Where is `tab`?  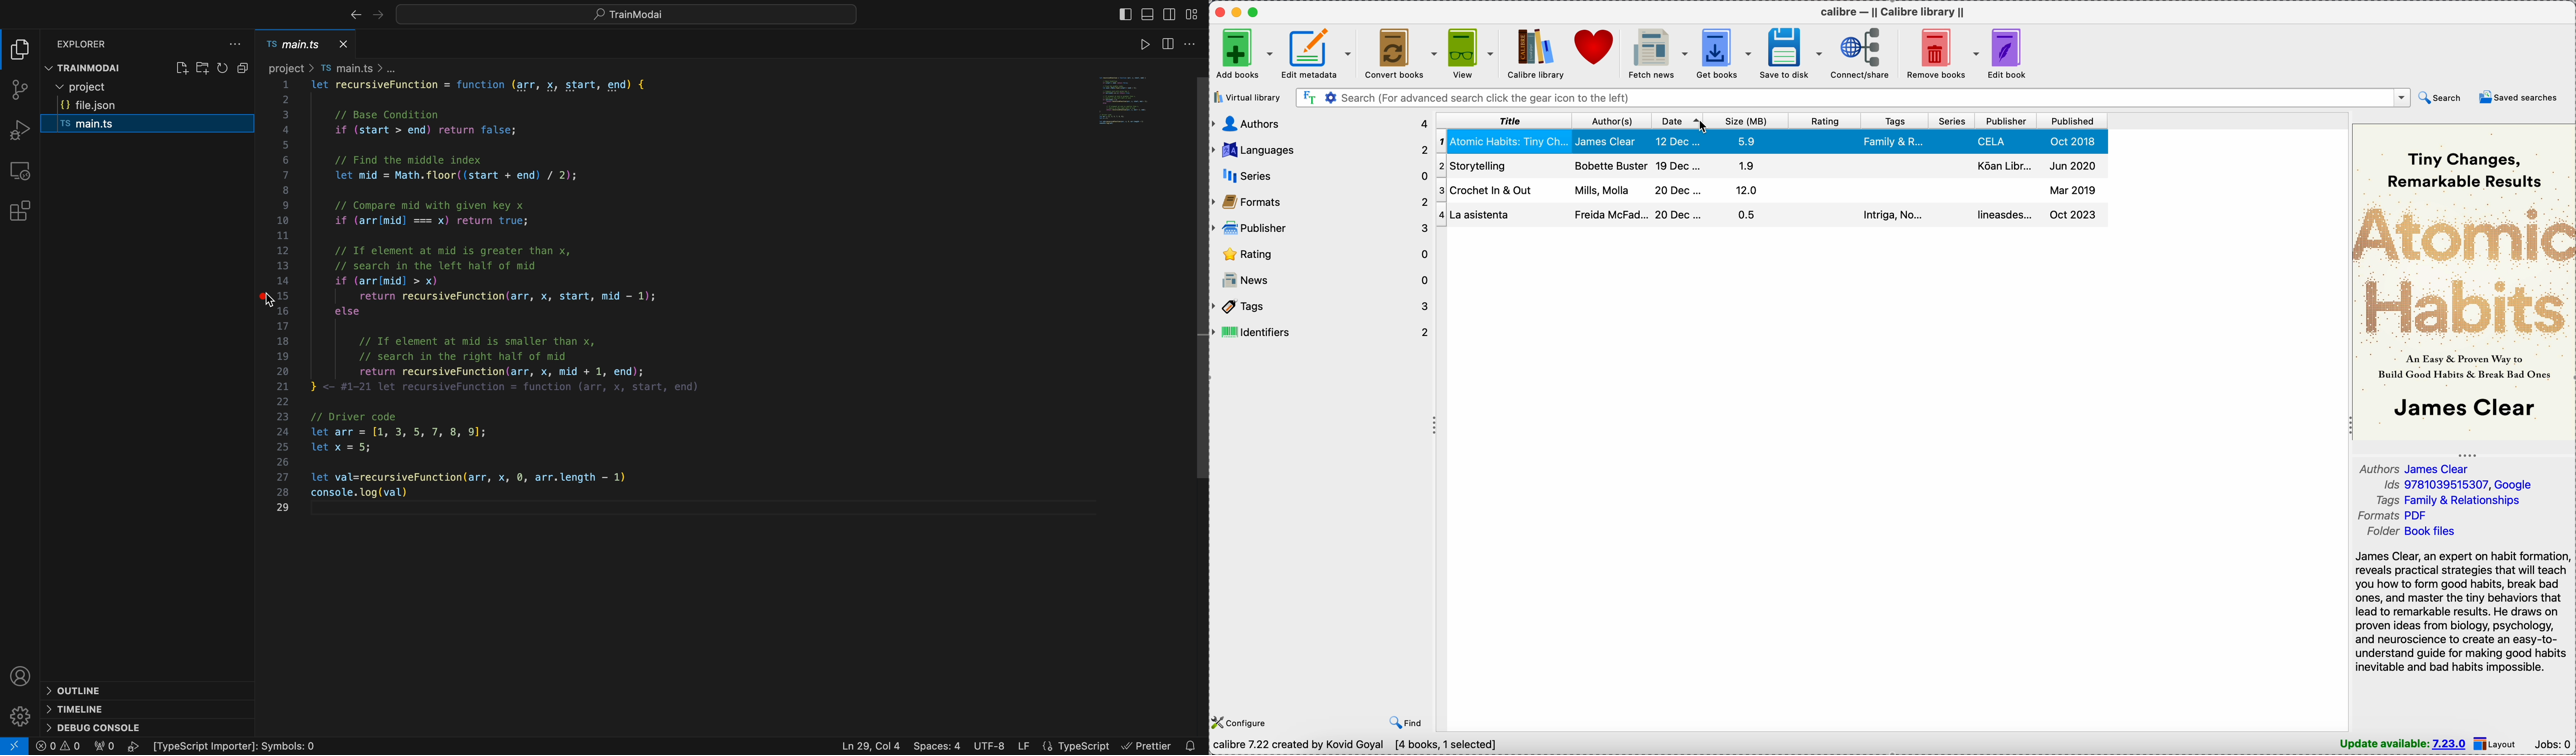
tab is located at coordinates (308, 42).